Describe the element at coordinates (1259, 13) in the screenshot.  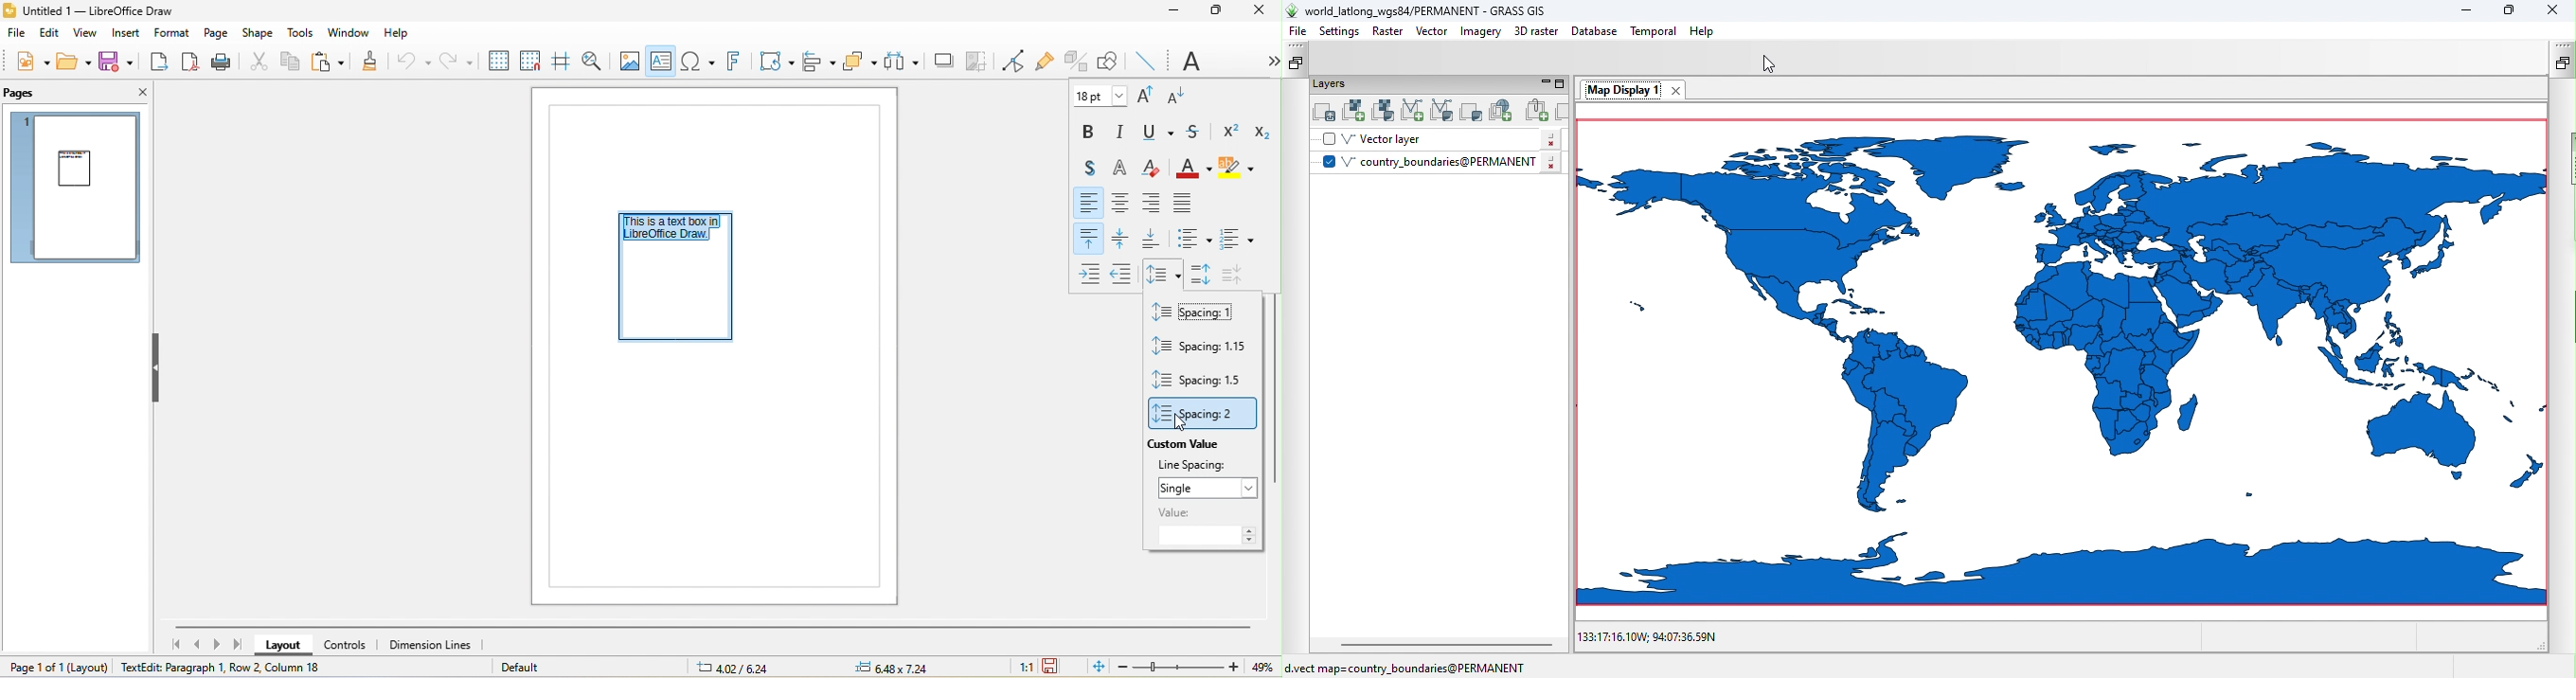
I see `close` at that location.